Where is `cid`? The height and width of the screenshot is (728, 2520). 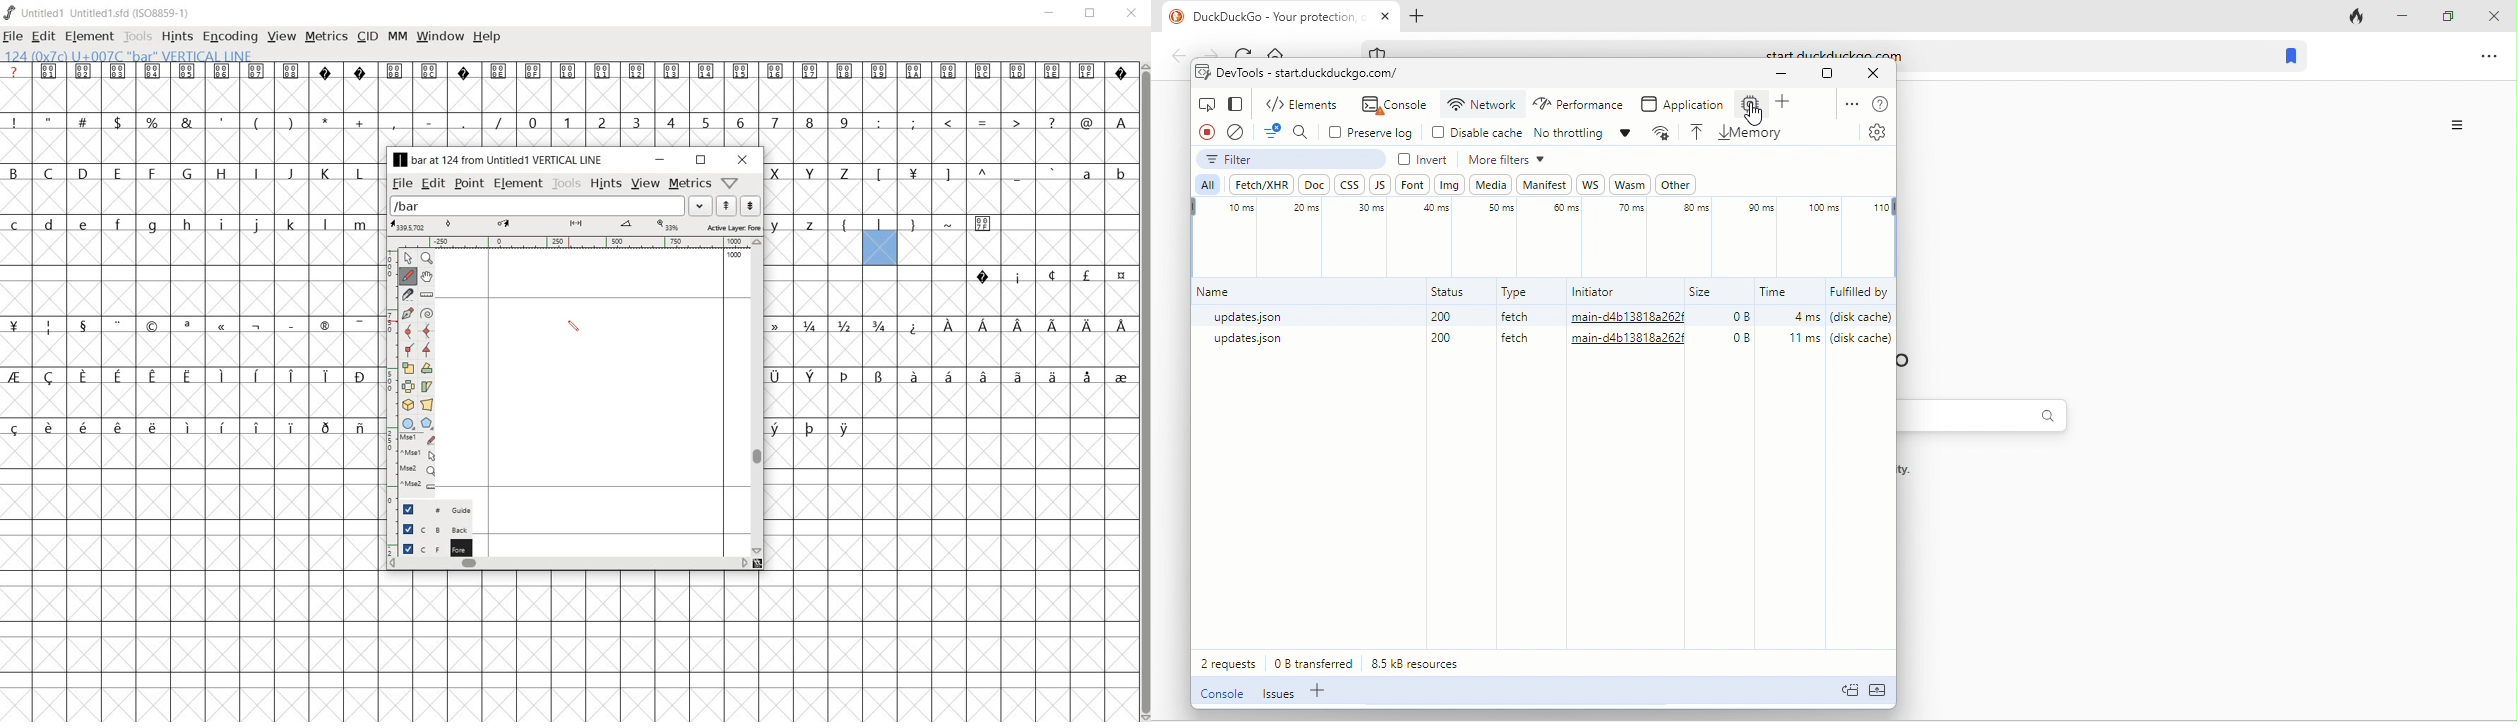
cid is located at coordinates (367, 37).